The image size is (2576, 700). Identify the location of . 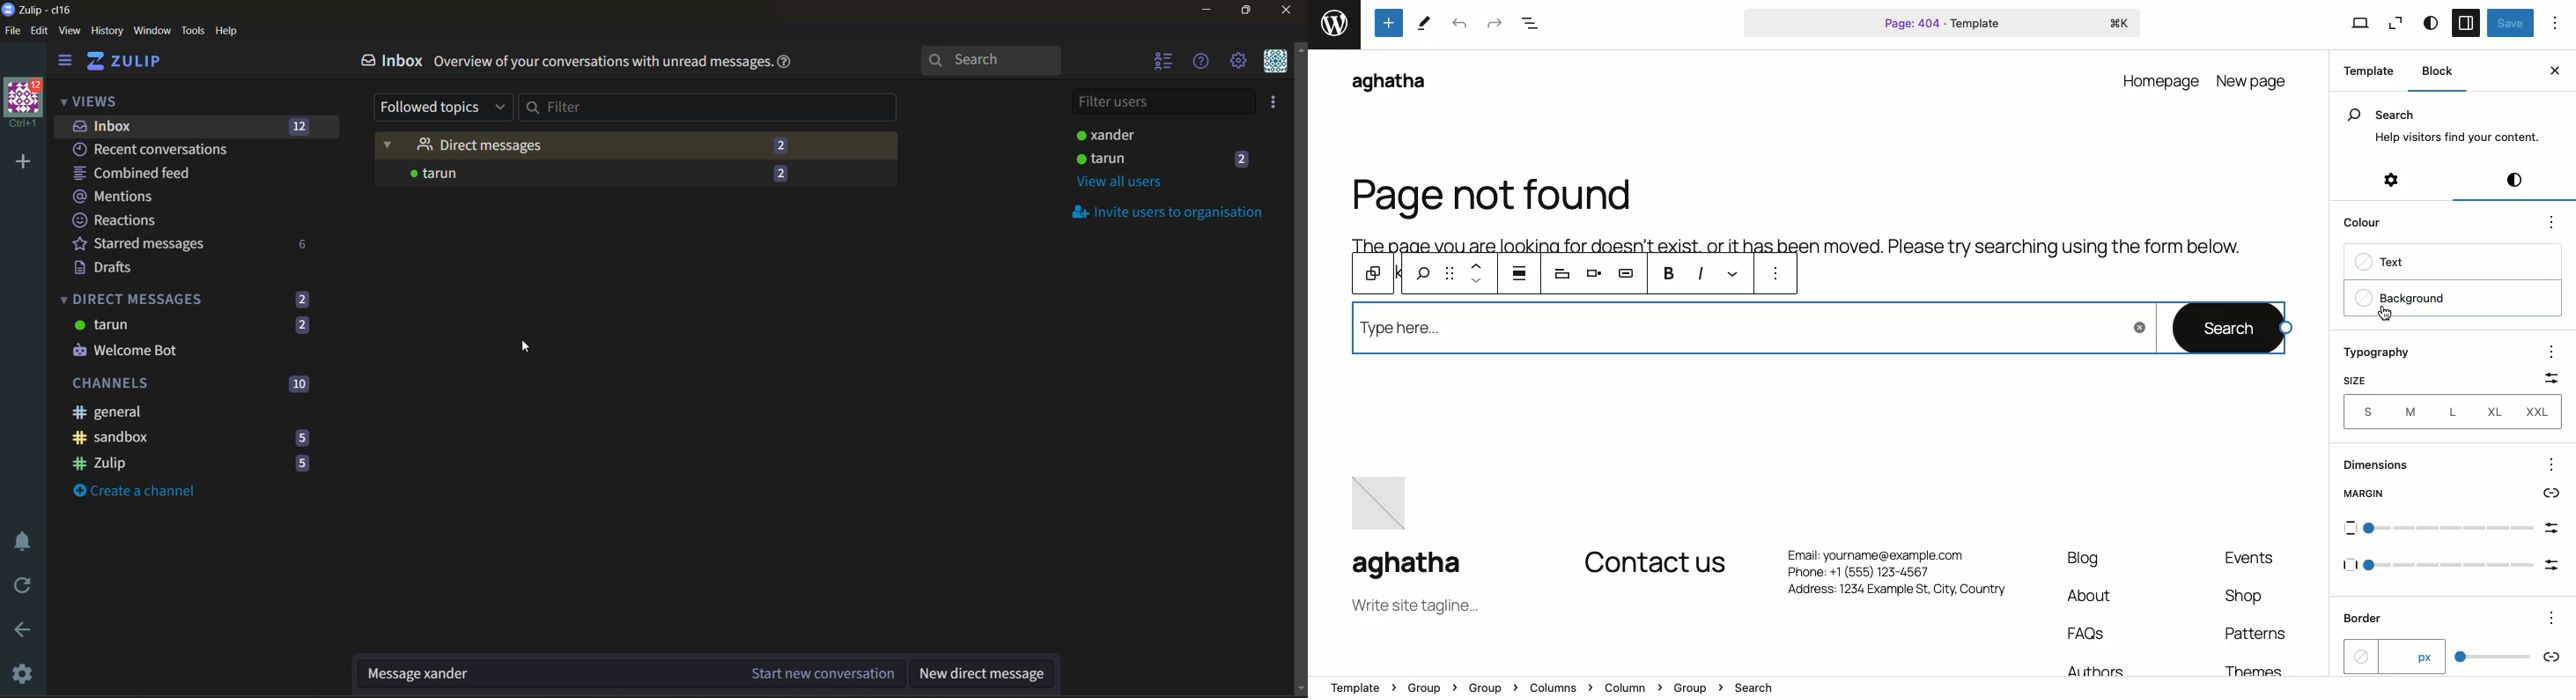
(2556, 613).